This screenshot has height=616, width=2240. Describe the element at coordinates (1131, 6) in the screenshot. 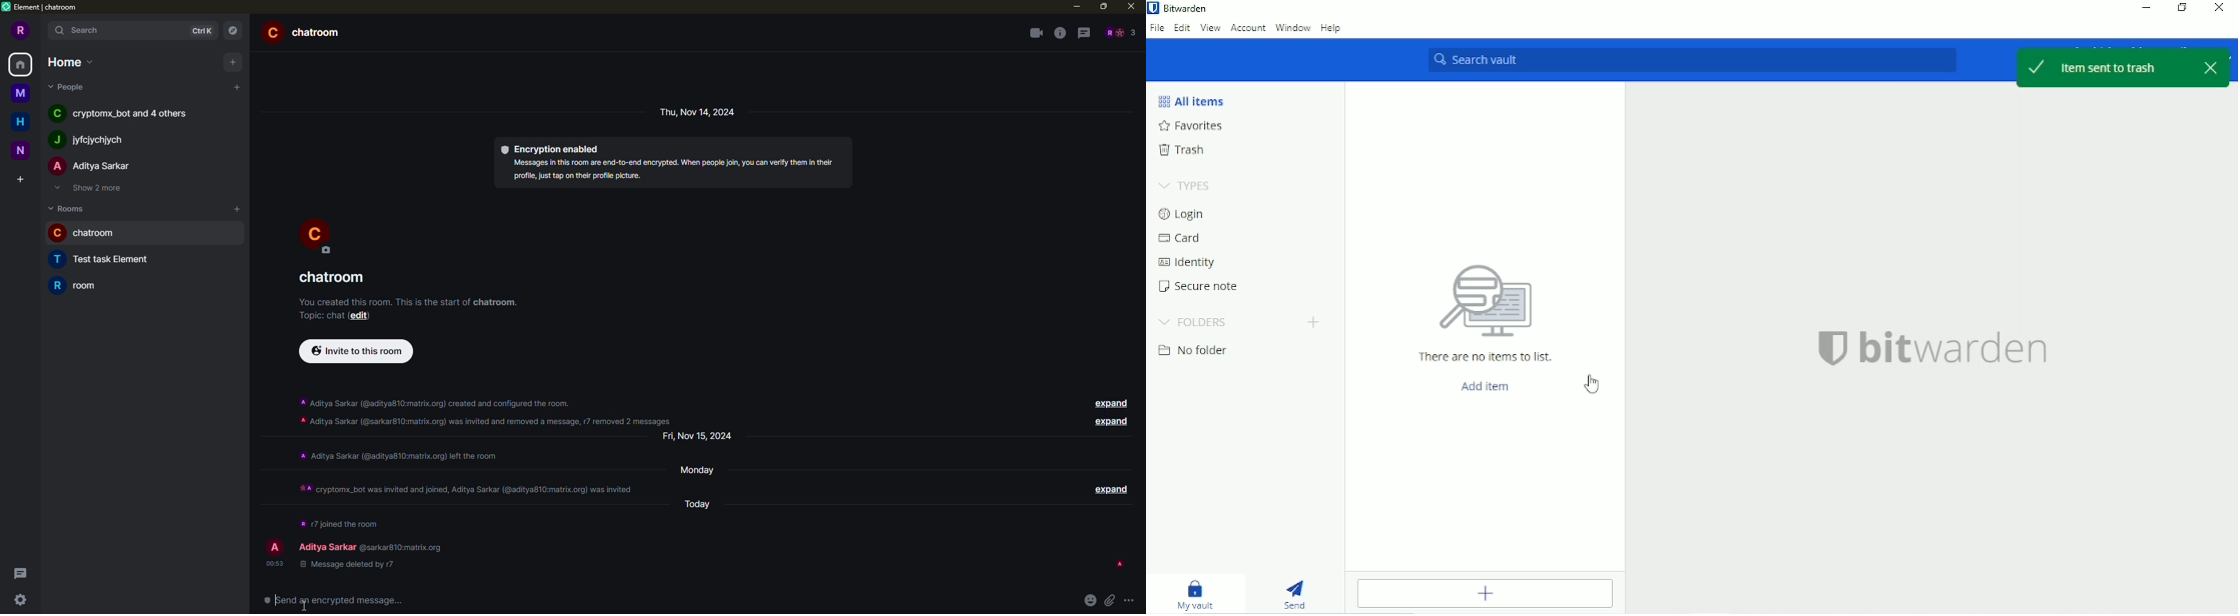

I see `close` at that location.